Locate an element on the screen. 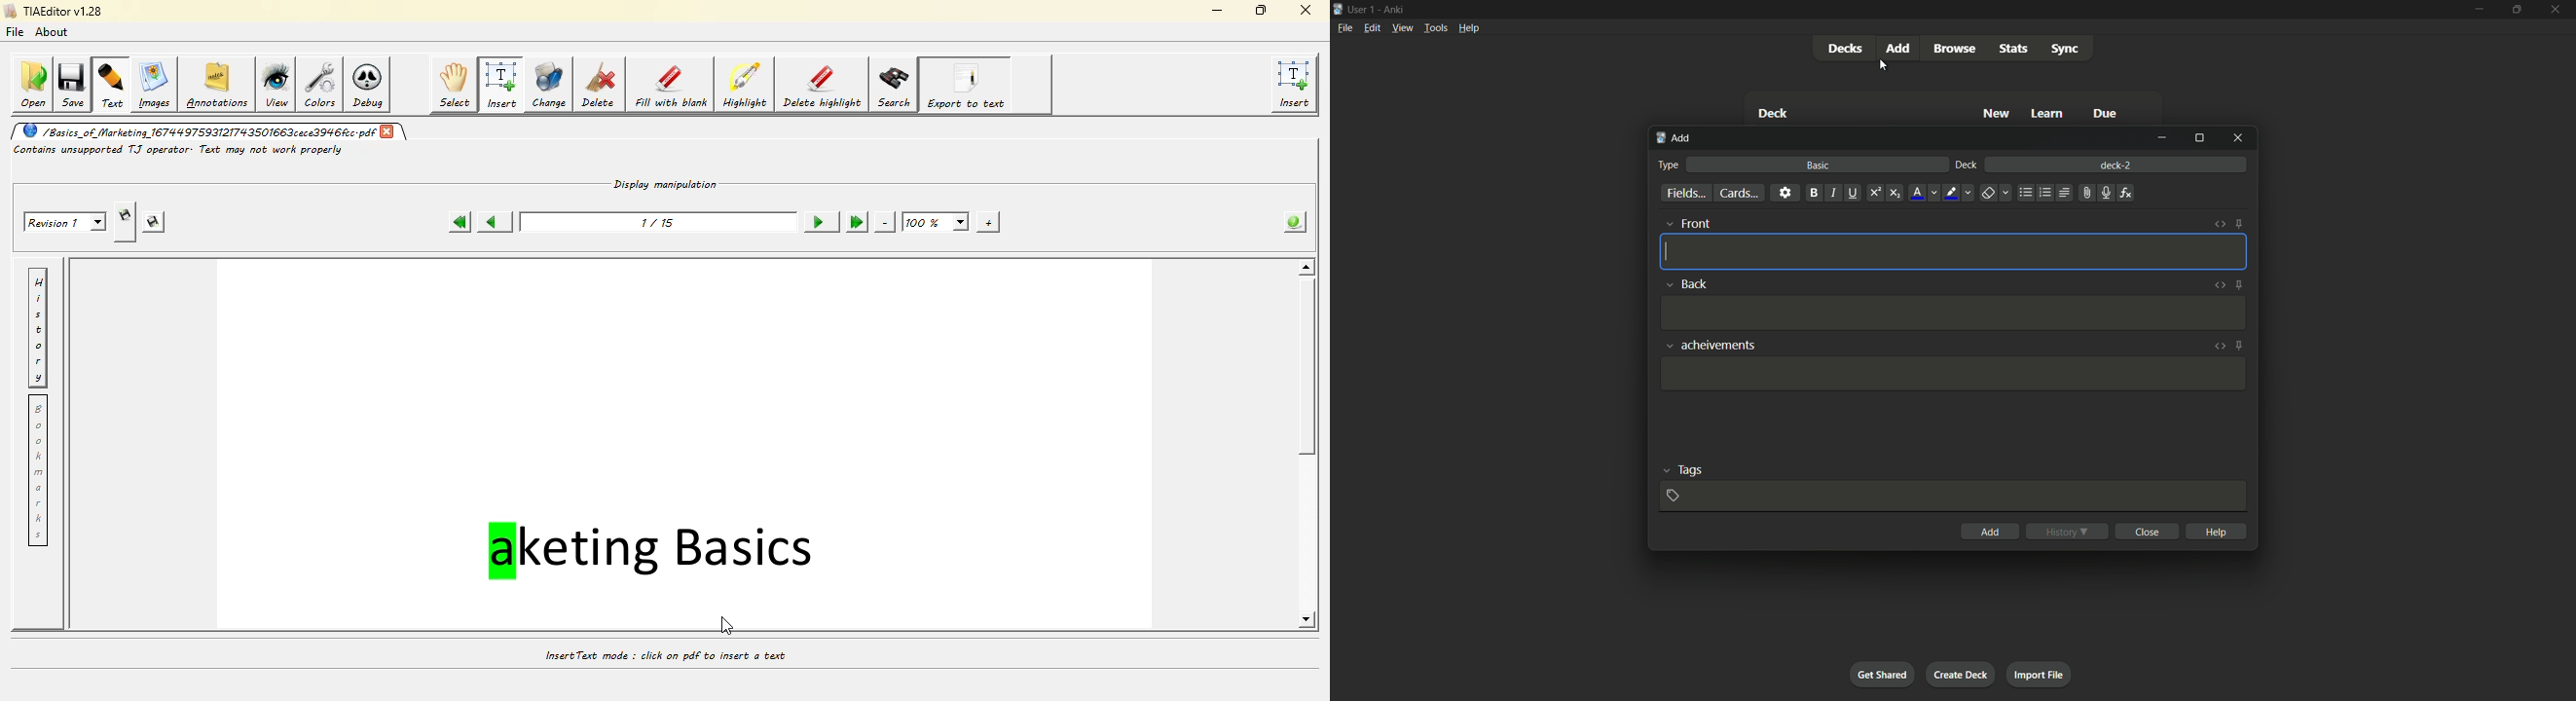  file menu is located at coordinates (1345, 28).